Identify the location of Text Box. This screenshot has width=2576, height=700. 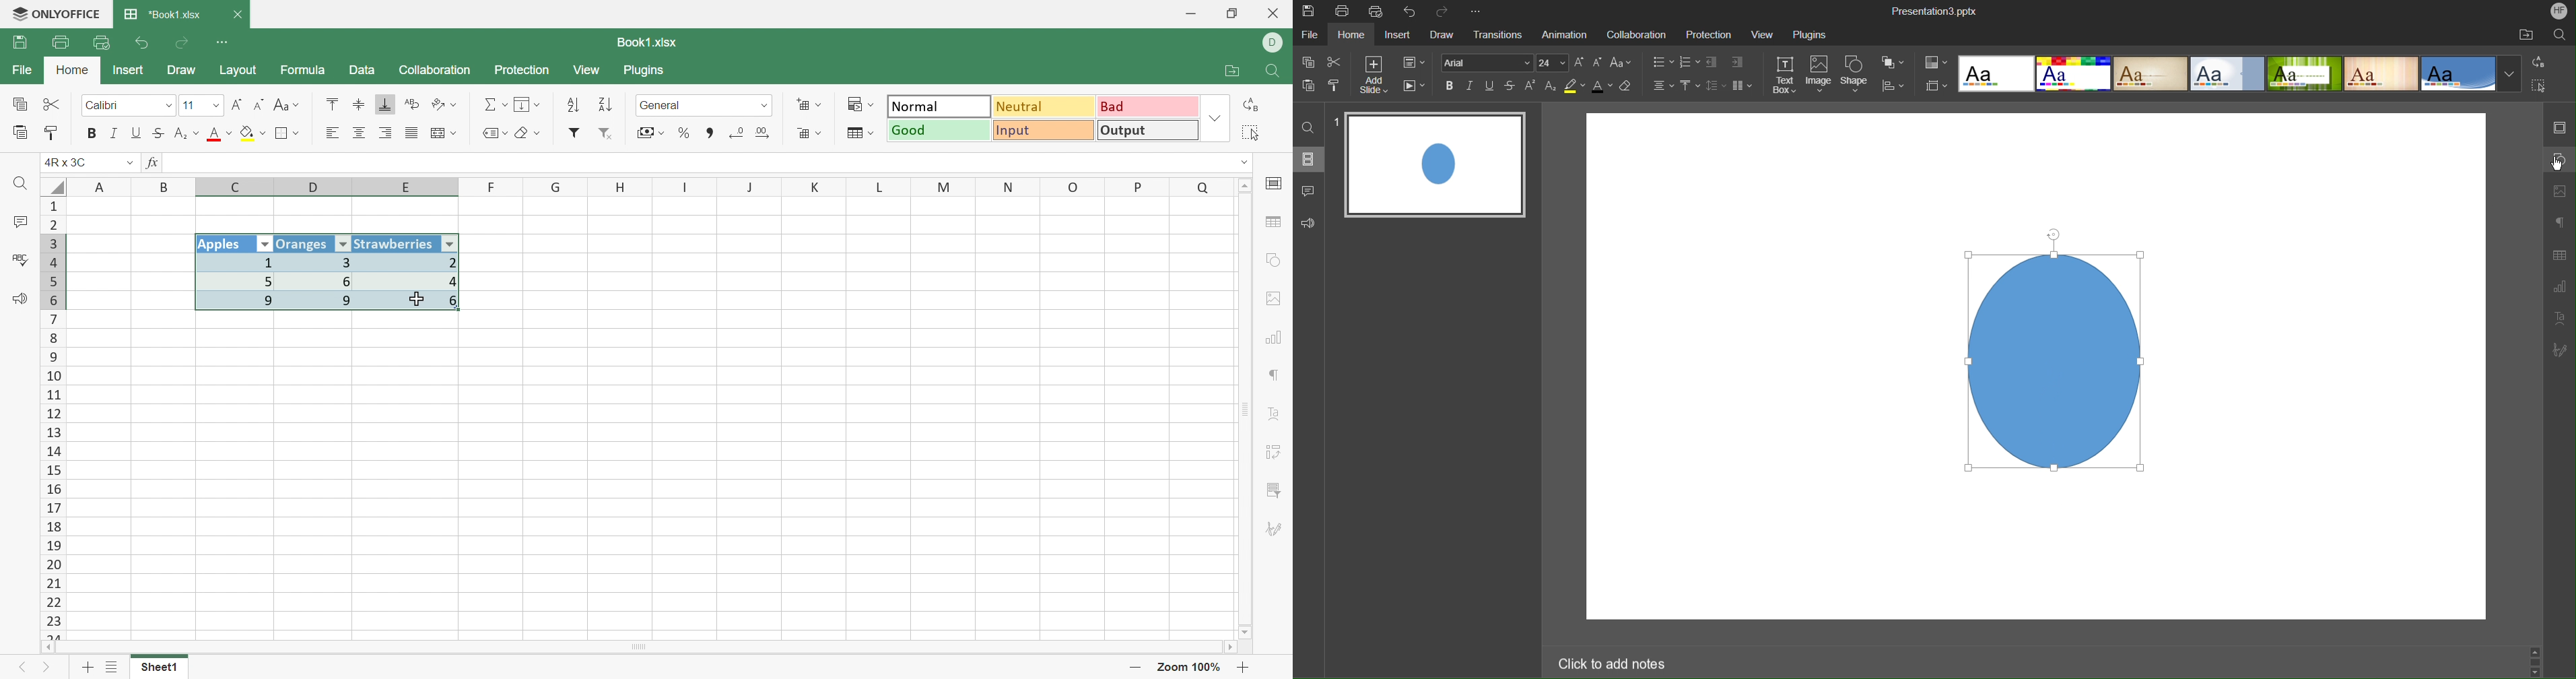
(1784, 74).